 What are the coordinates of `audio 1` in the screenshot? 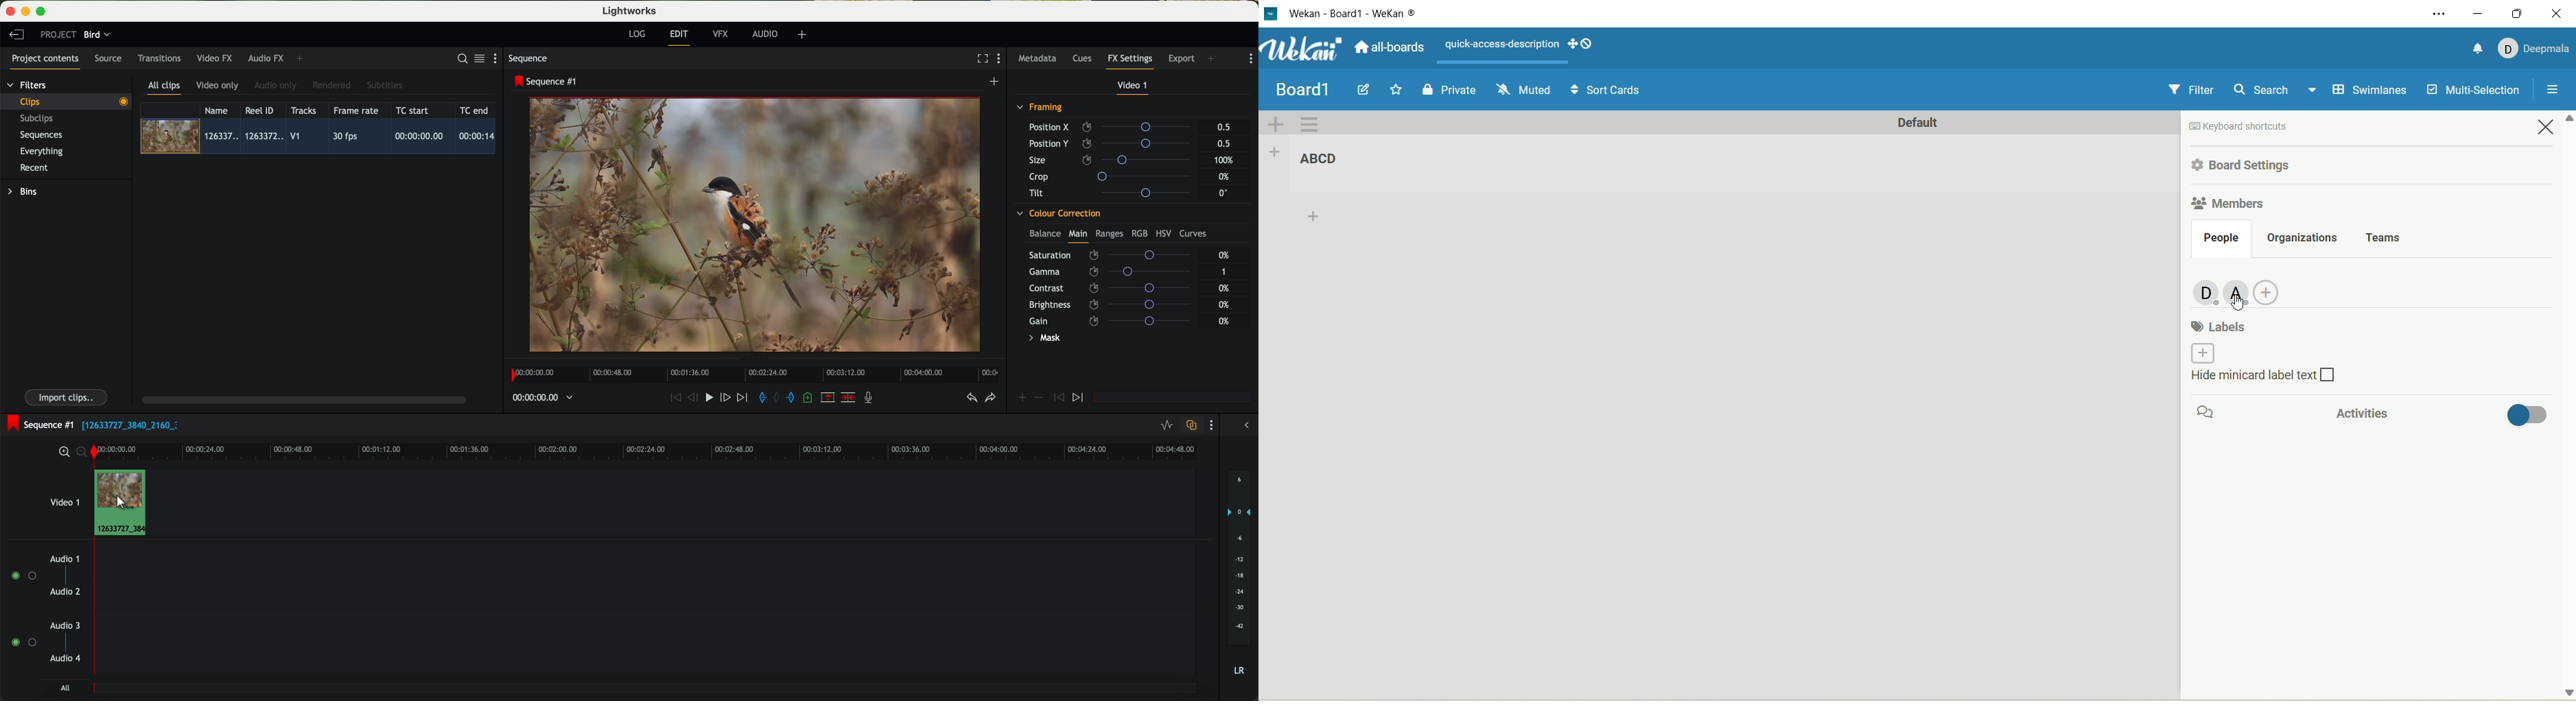 It's located at (65, 558).